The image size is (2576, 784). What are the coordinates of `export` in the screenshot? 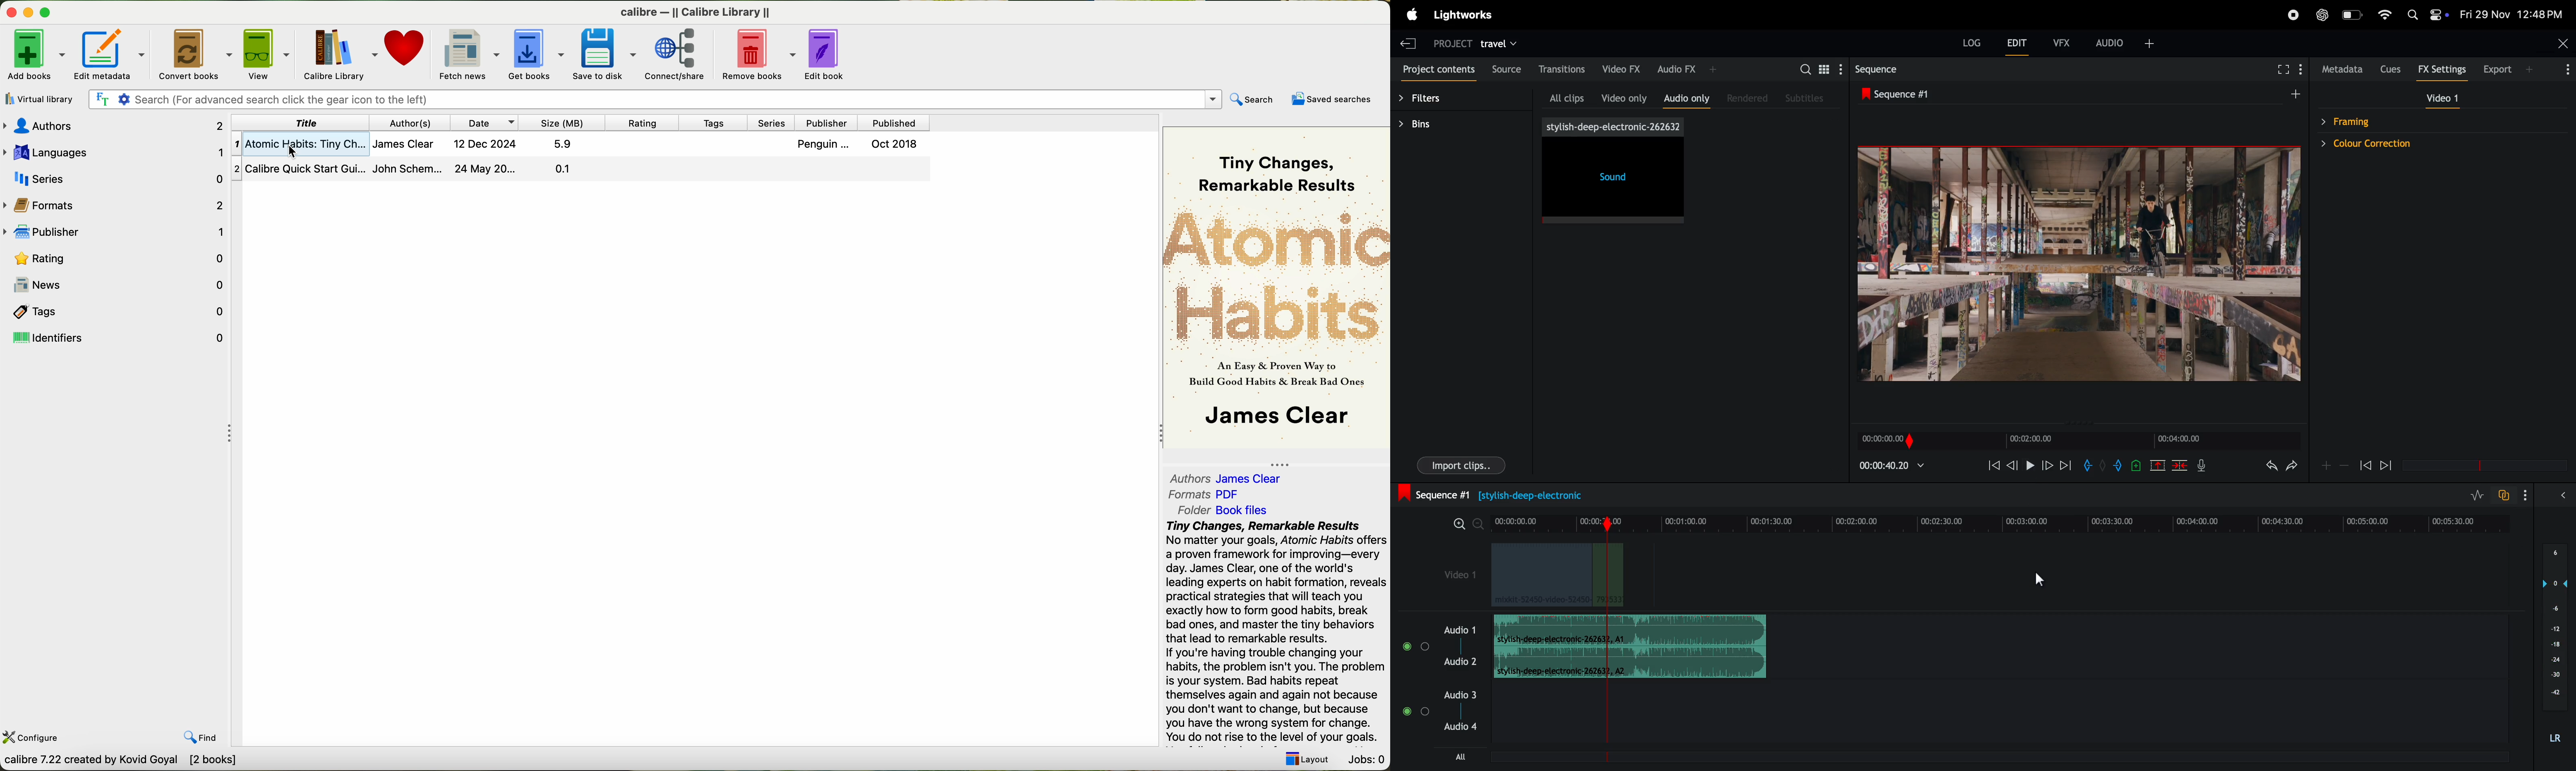 It's located at (2509, 68).